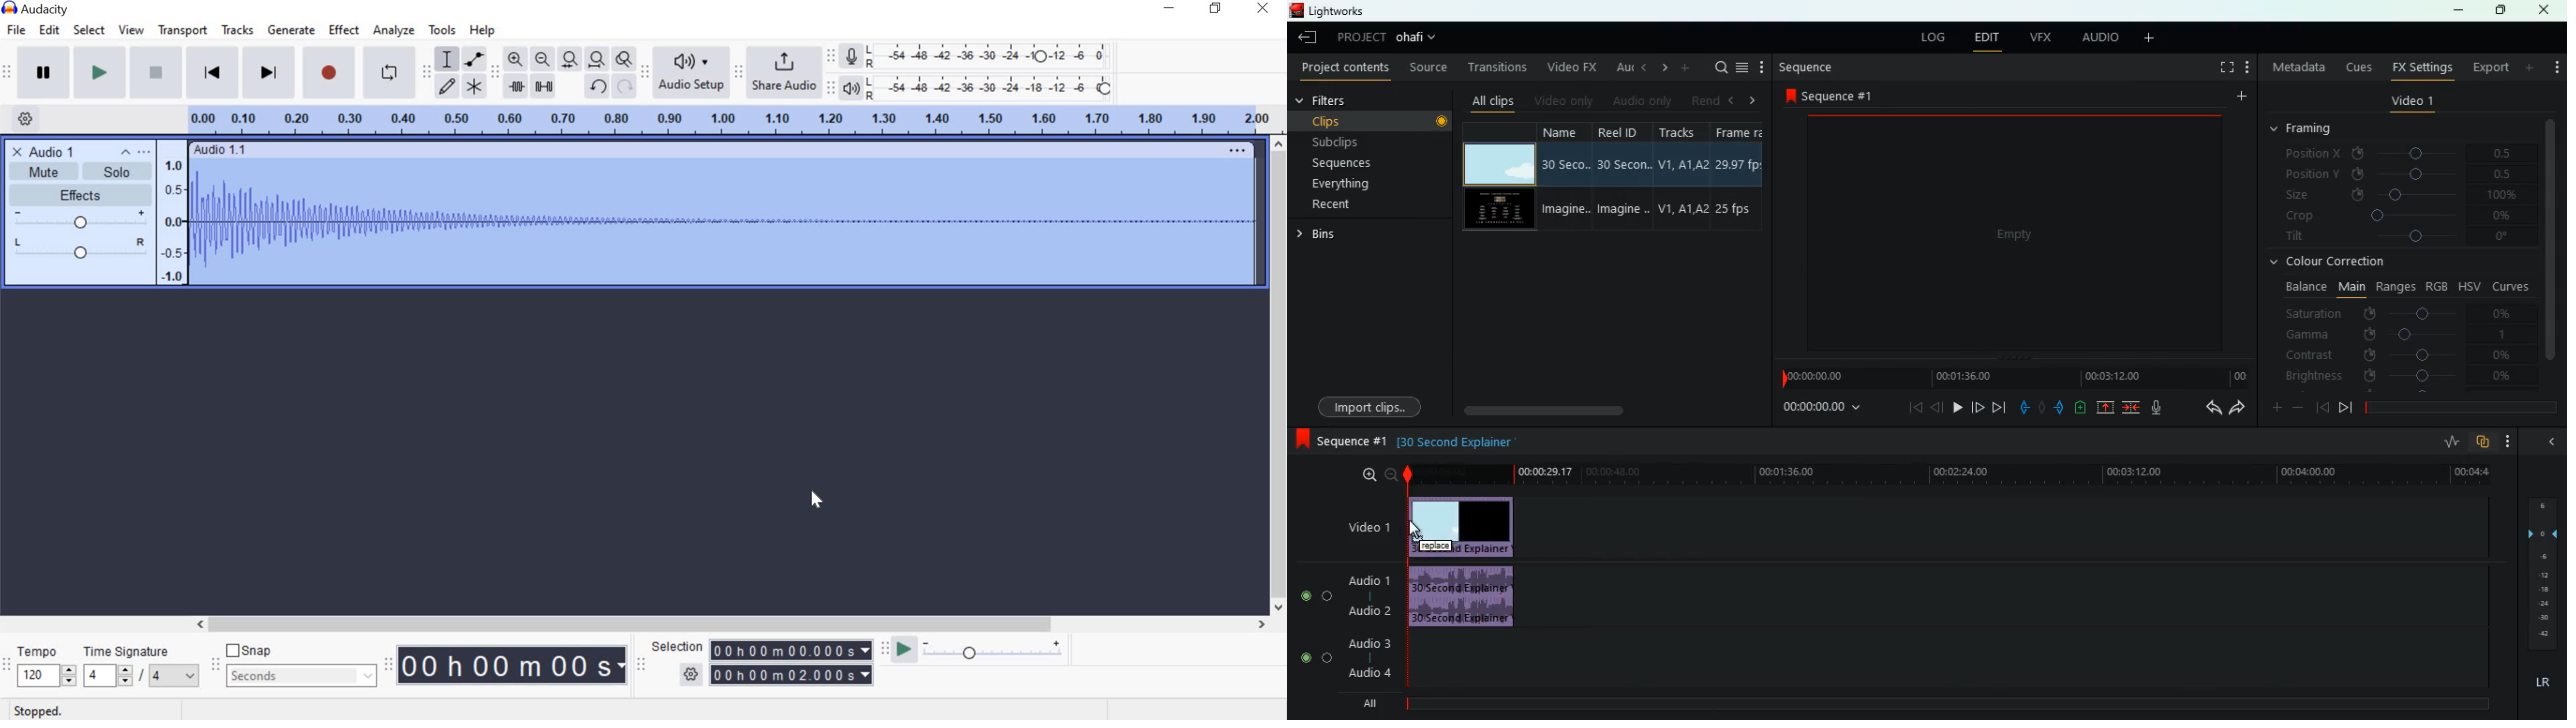 This screenshot has height=728, width=2576. What do you see at coordinates (727, 121) in the screenshot?
I see `Looping Region` at bounding box center [727, 121].